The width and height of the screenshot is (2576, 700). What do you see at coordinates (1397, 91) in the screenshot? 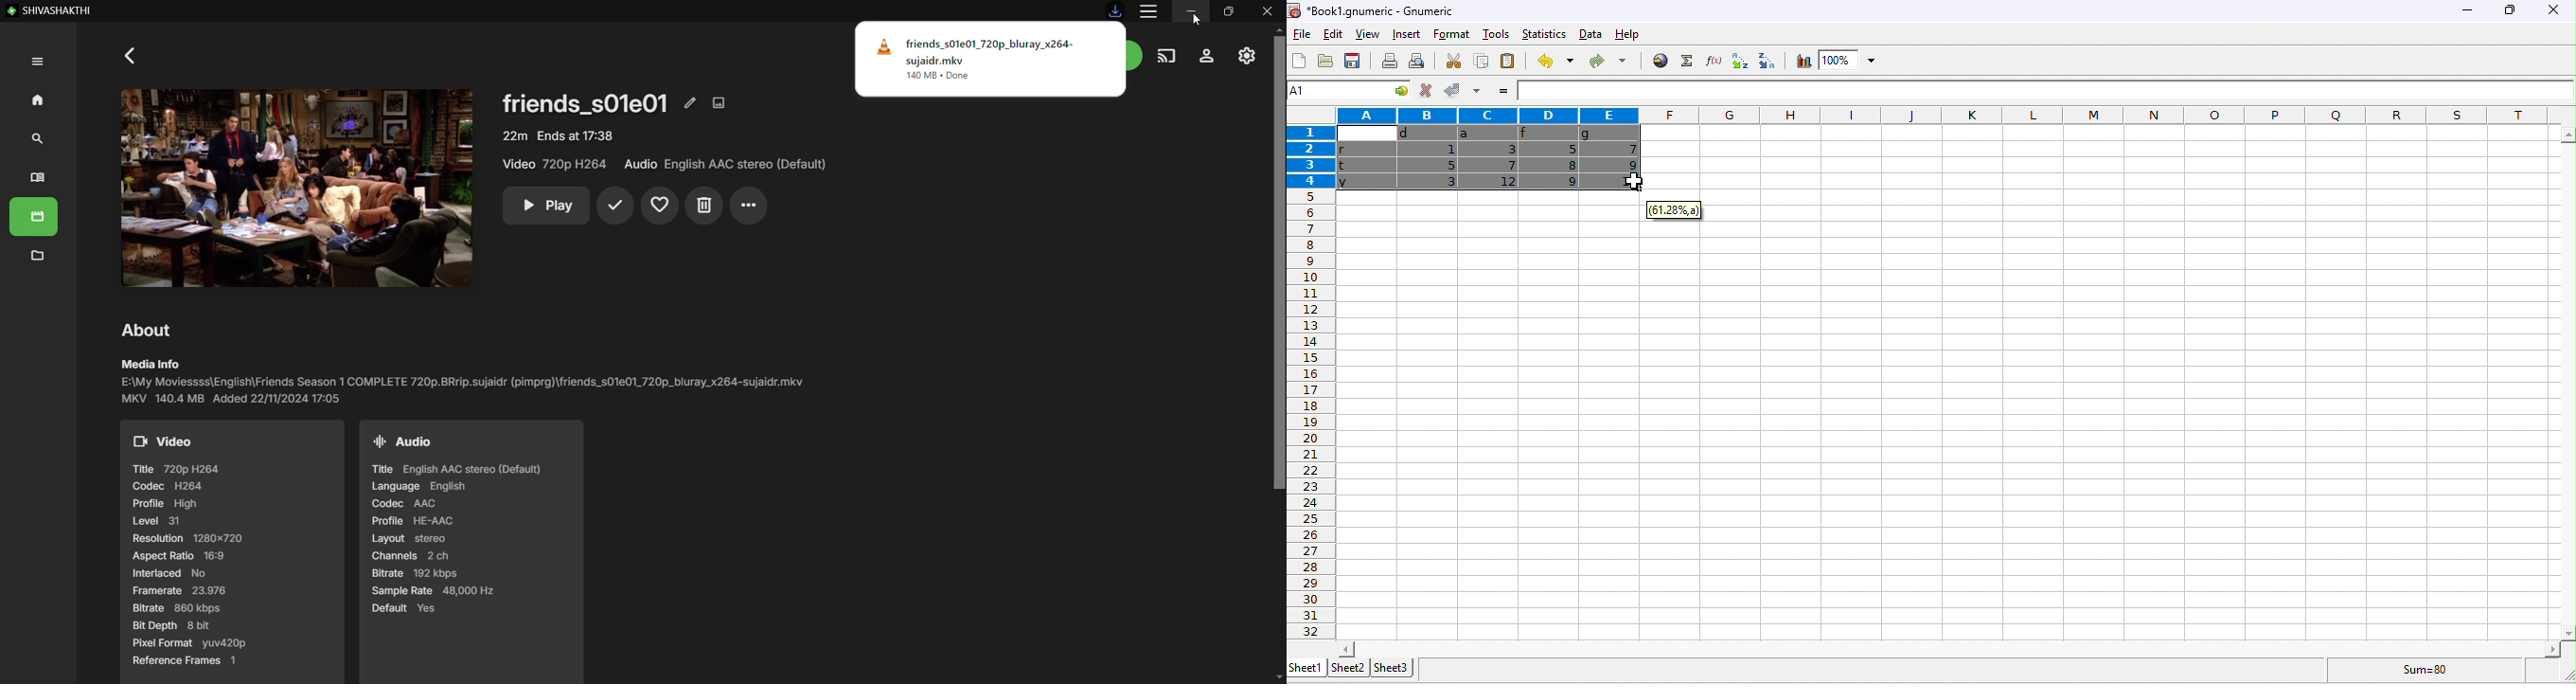
I see `cell options` at bounding box center [1397, 91].